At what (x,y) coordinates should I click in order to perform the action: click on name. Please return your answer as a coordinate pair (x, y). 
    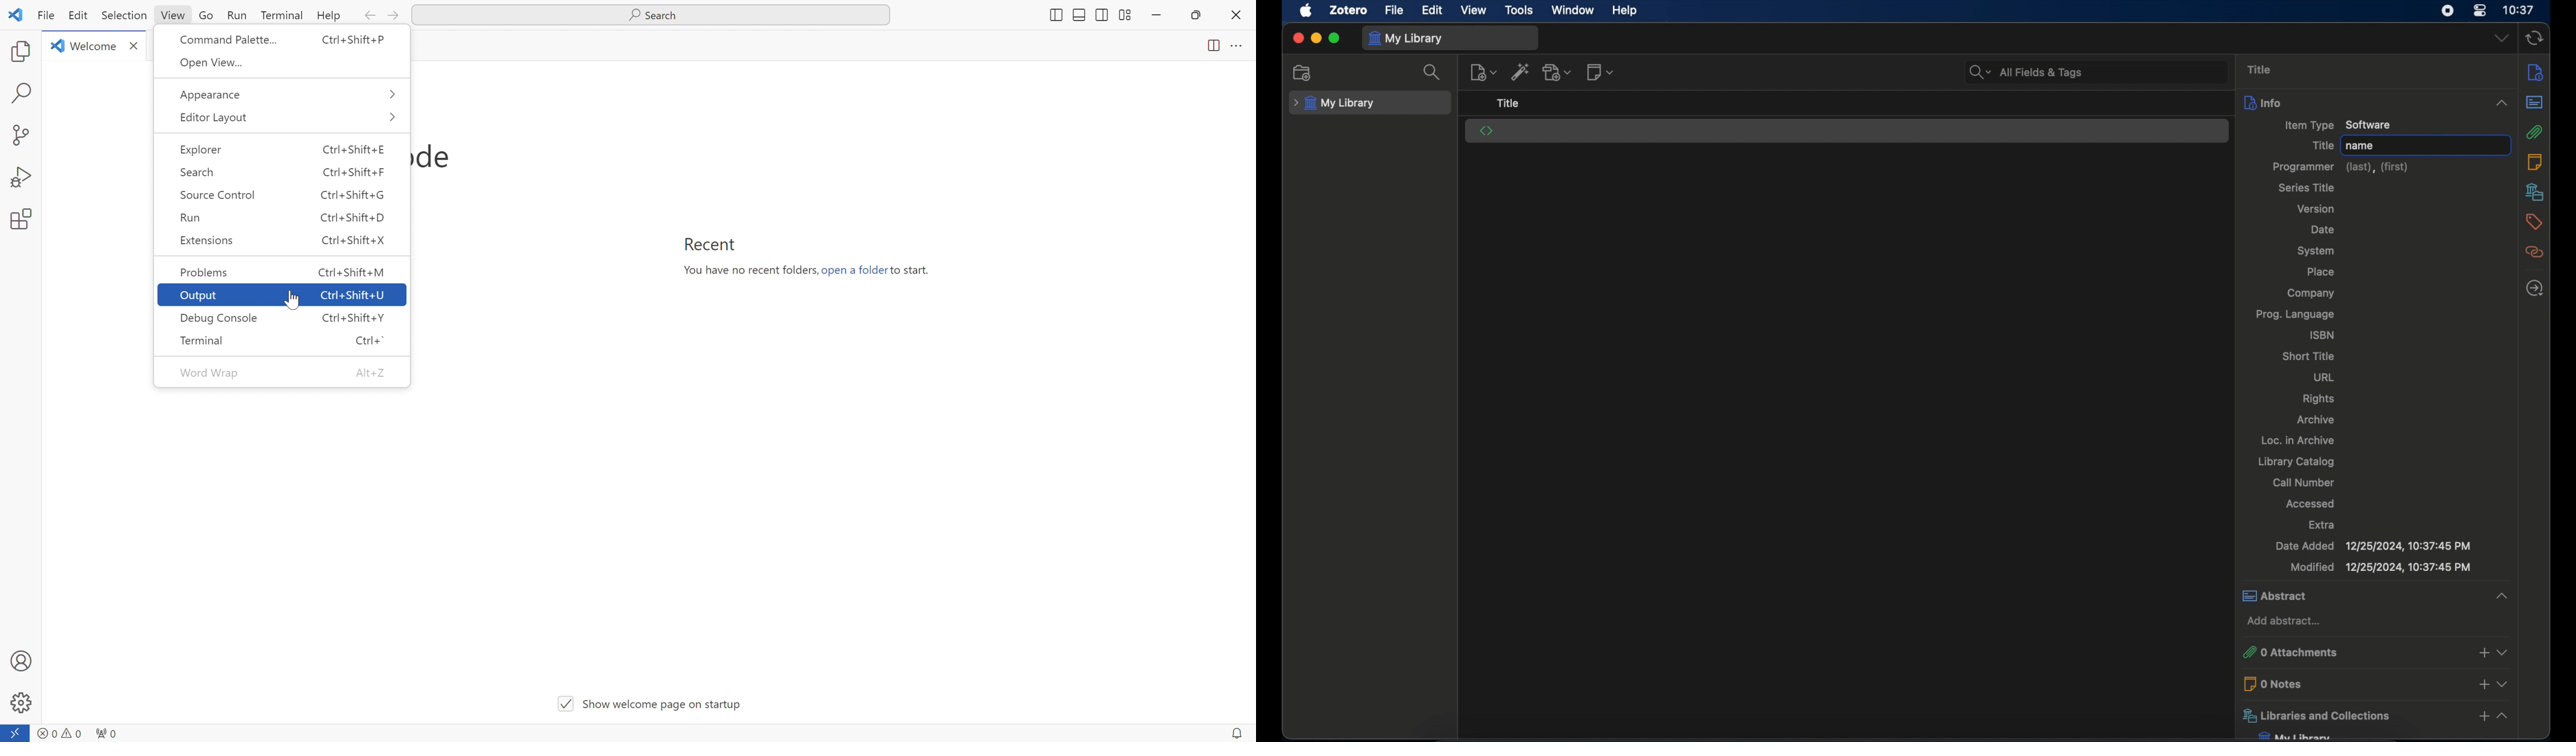
    Looking at the image, I should click on (2362, 146).